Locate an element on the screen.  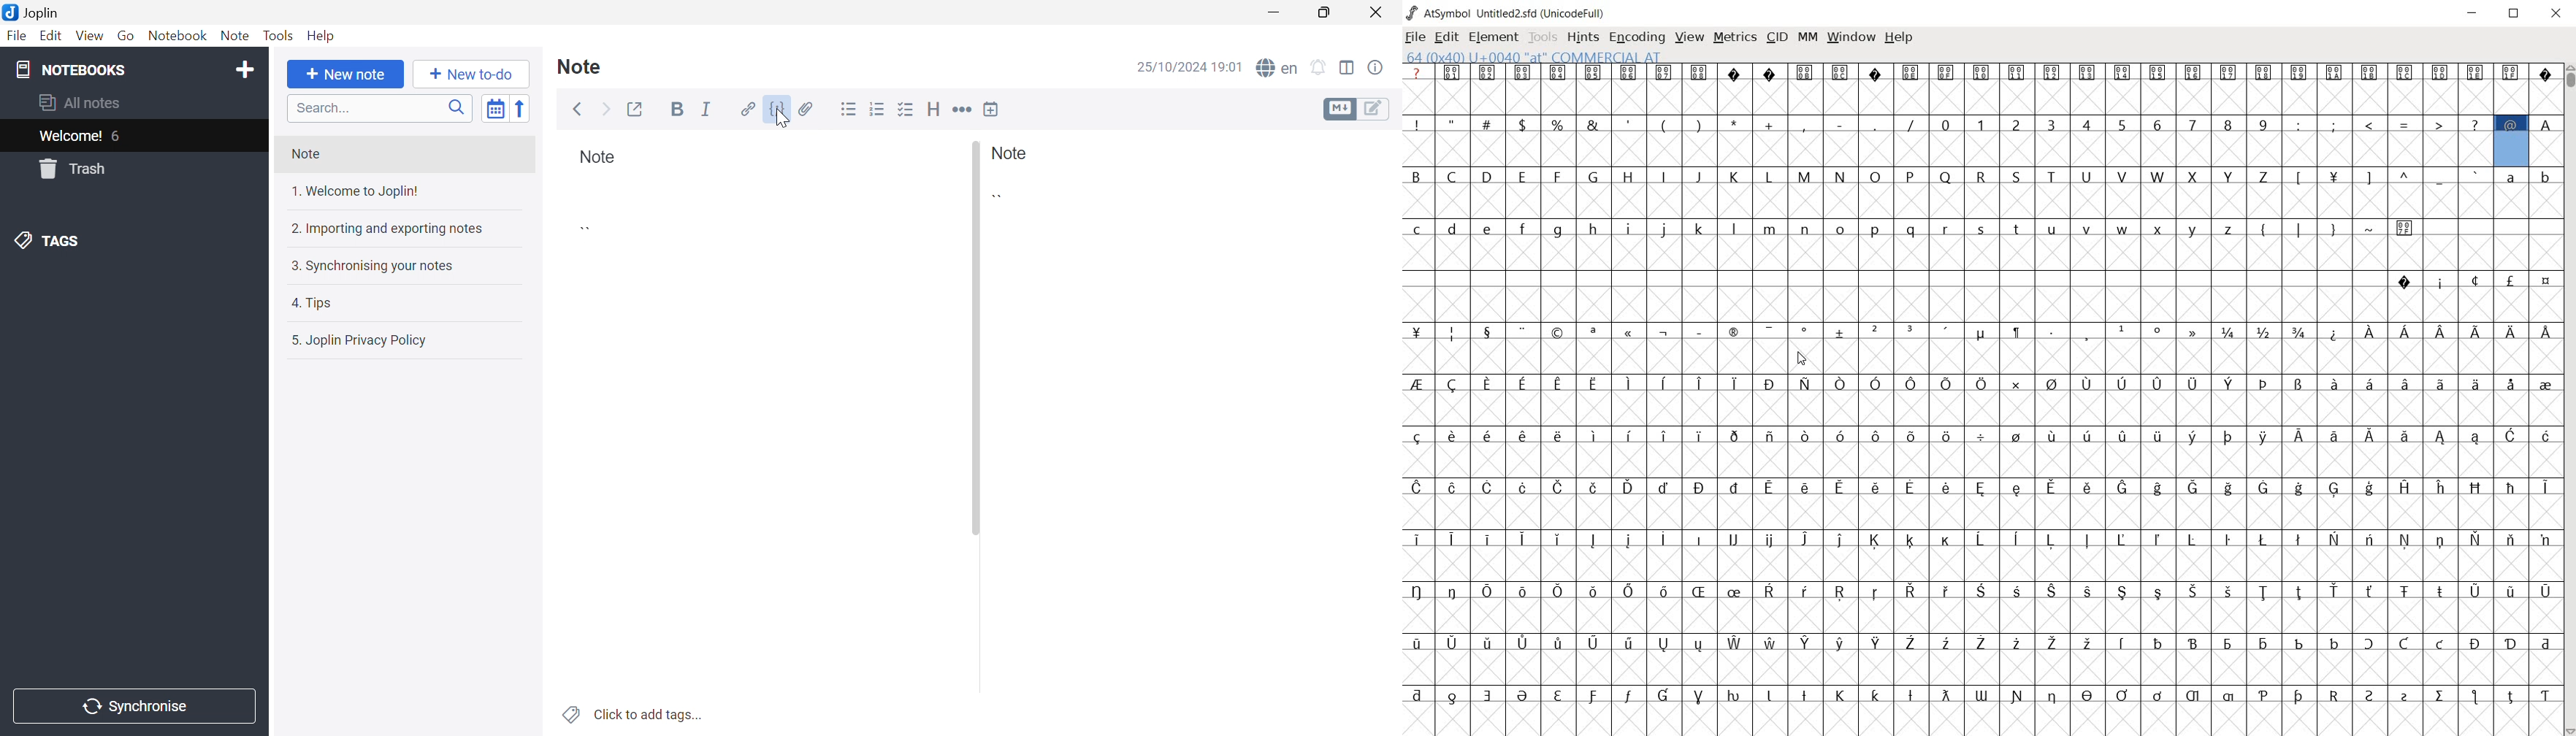
Search bar is located at coordinates (381, 107).